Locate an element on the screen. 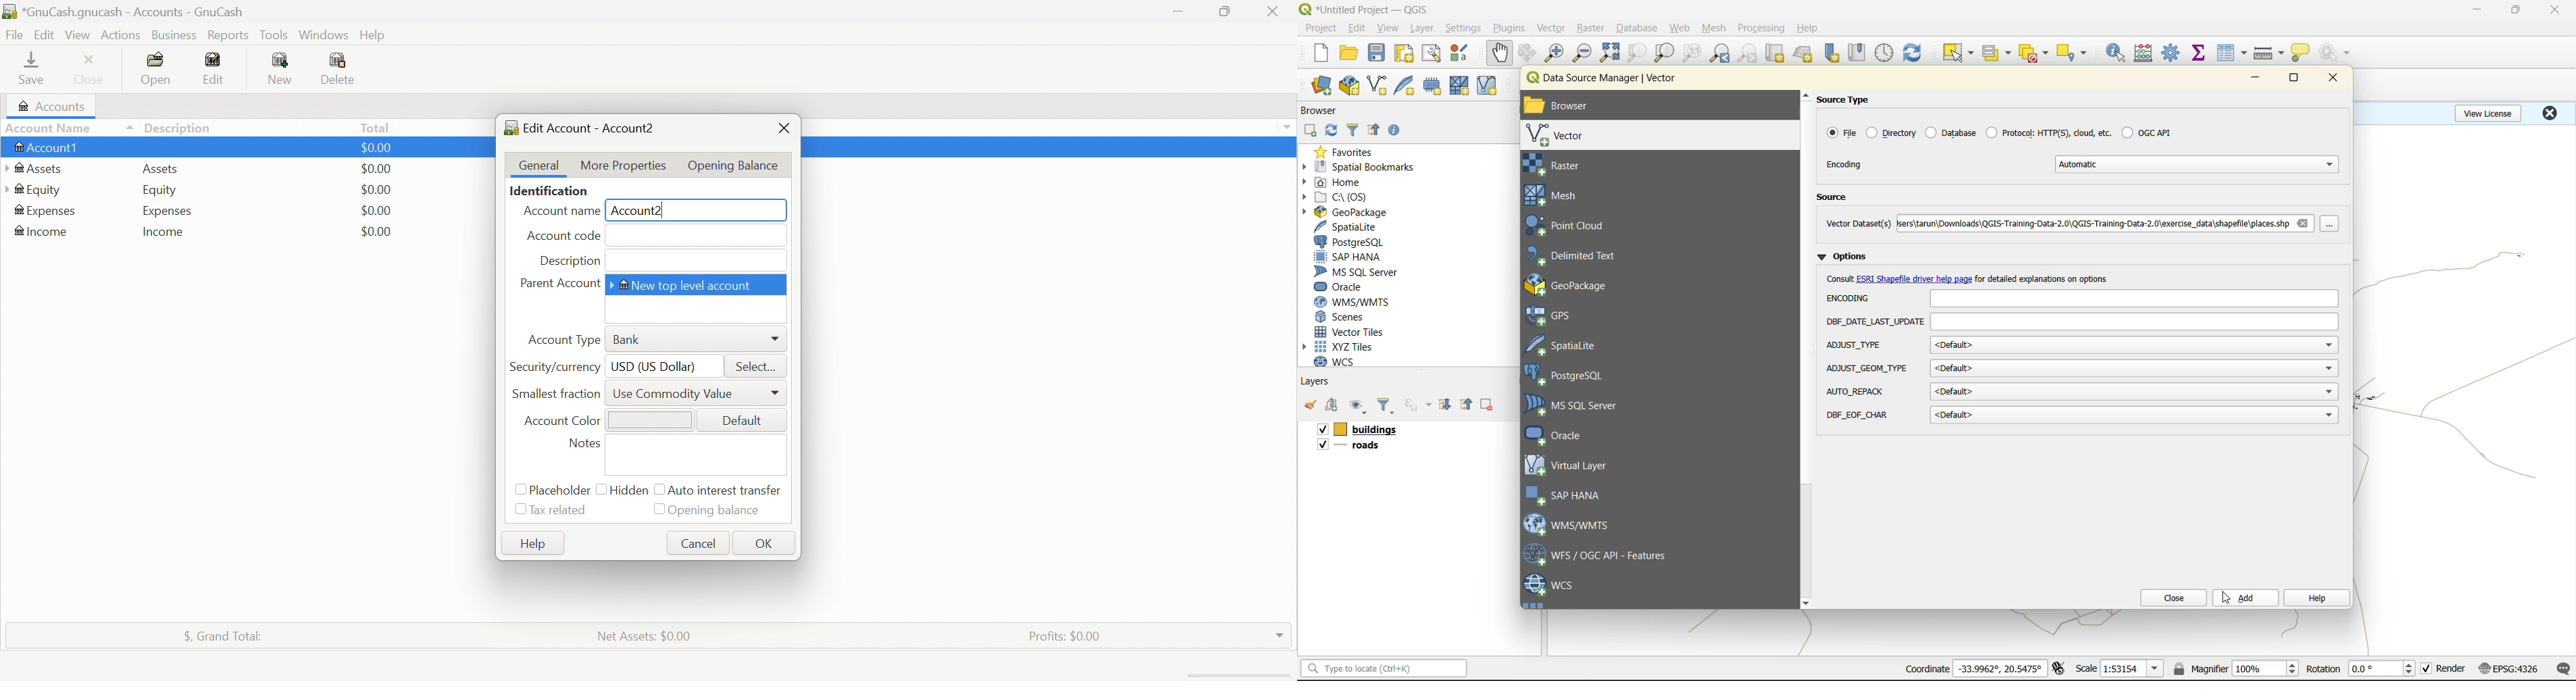 This screenshot has width=2576, height=700. Close is located at coordinates (92, 69).